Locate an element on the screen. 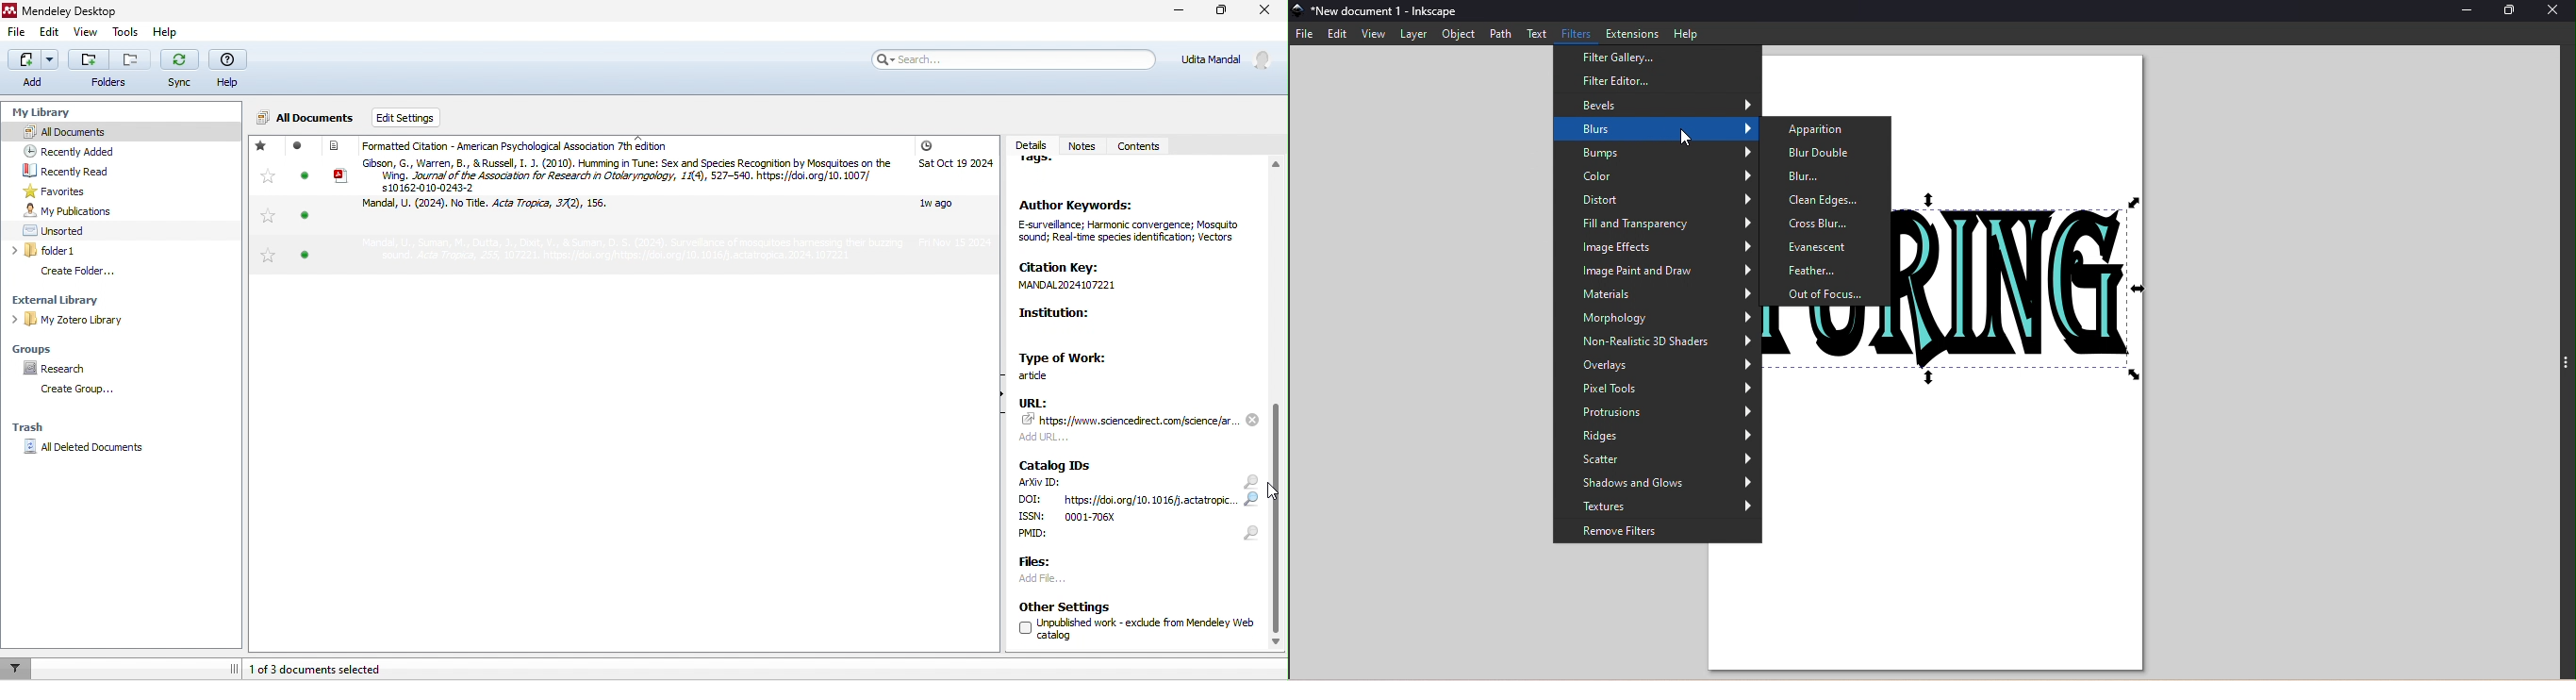  recently read is located at coordinates (86, 172).